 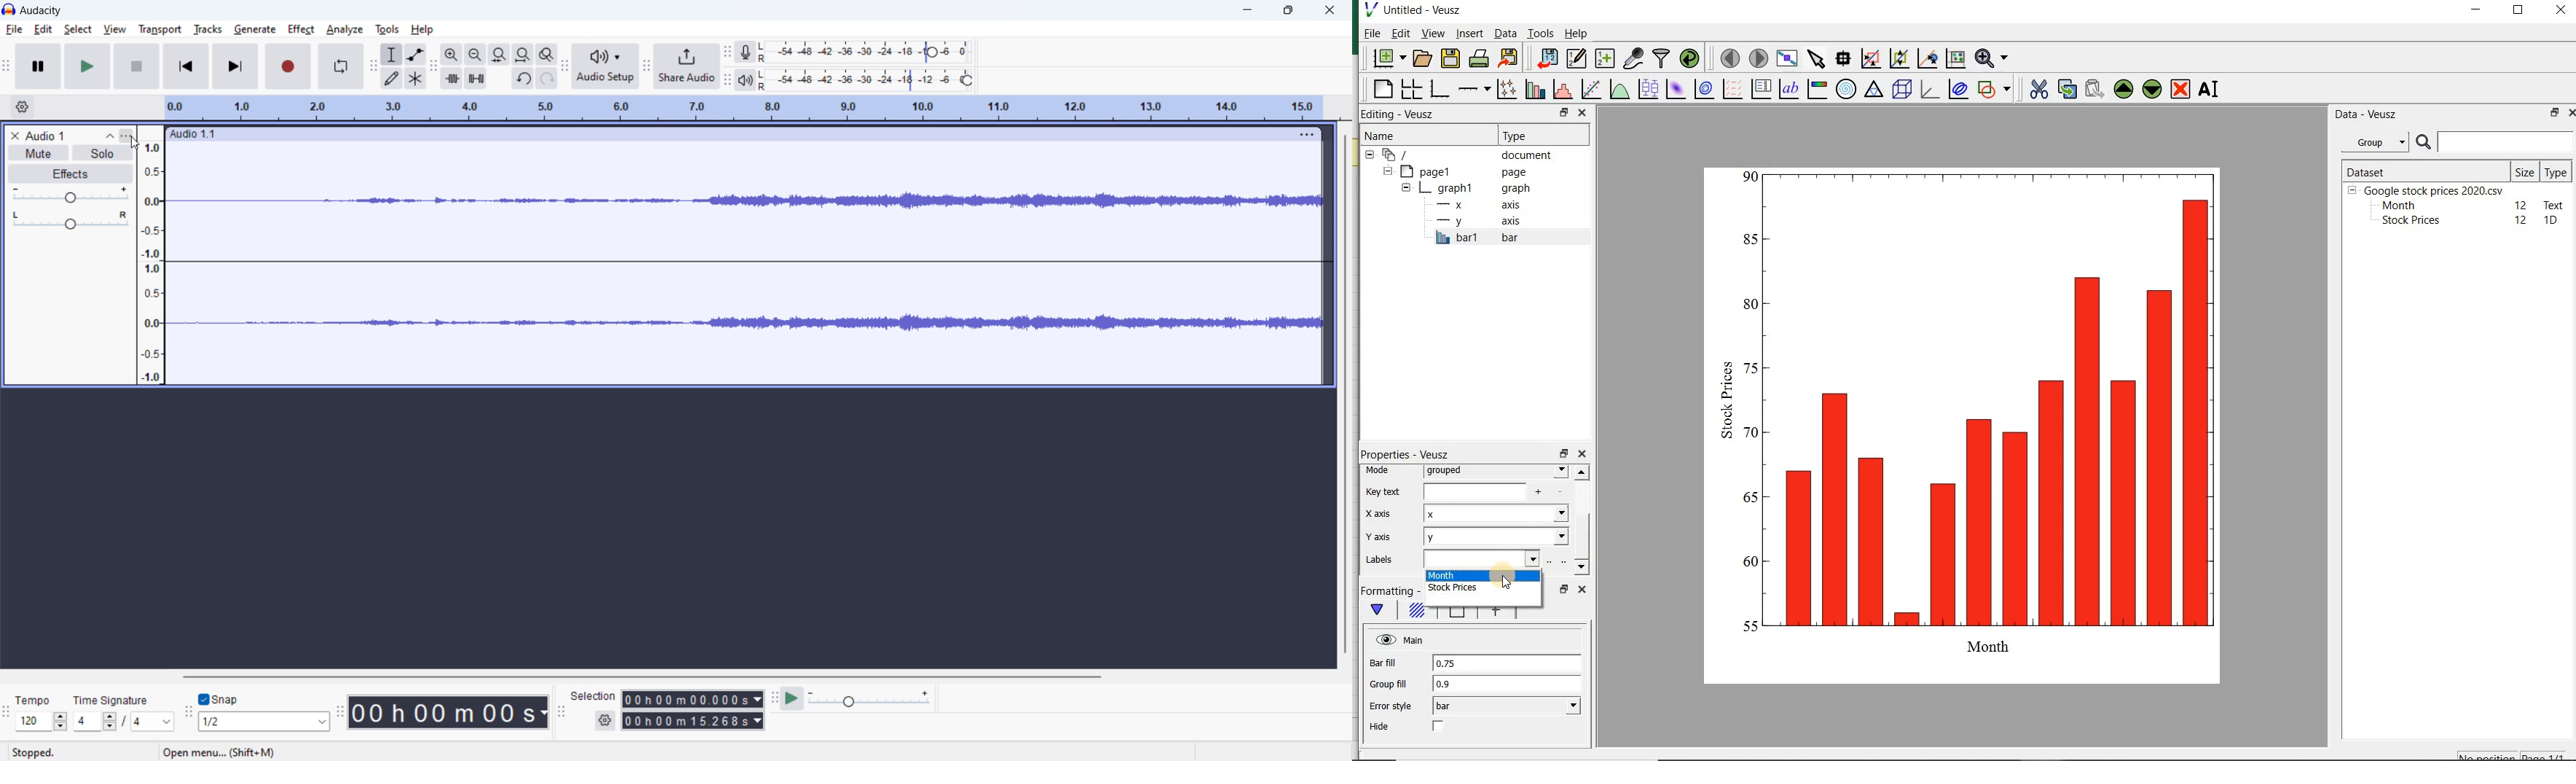 What do you see at coordinates (256, 30) in the screenshot?
I see `generate` at bounding box center [256, 30].